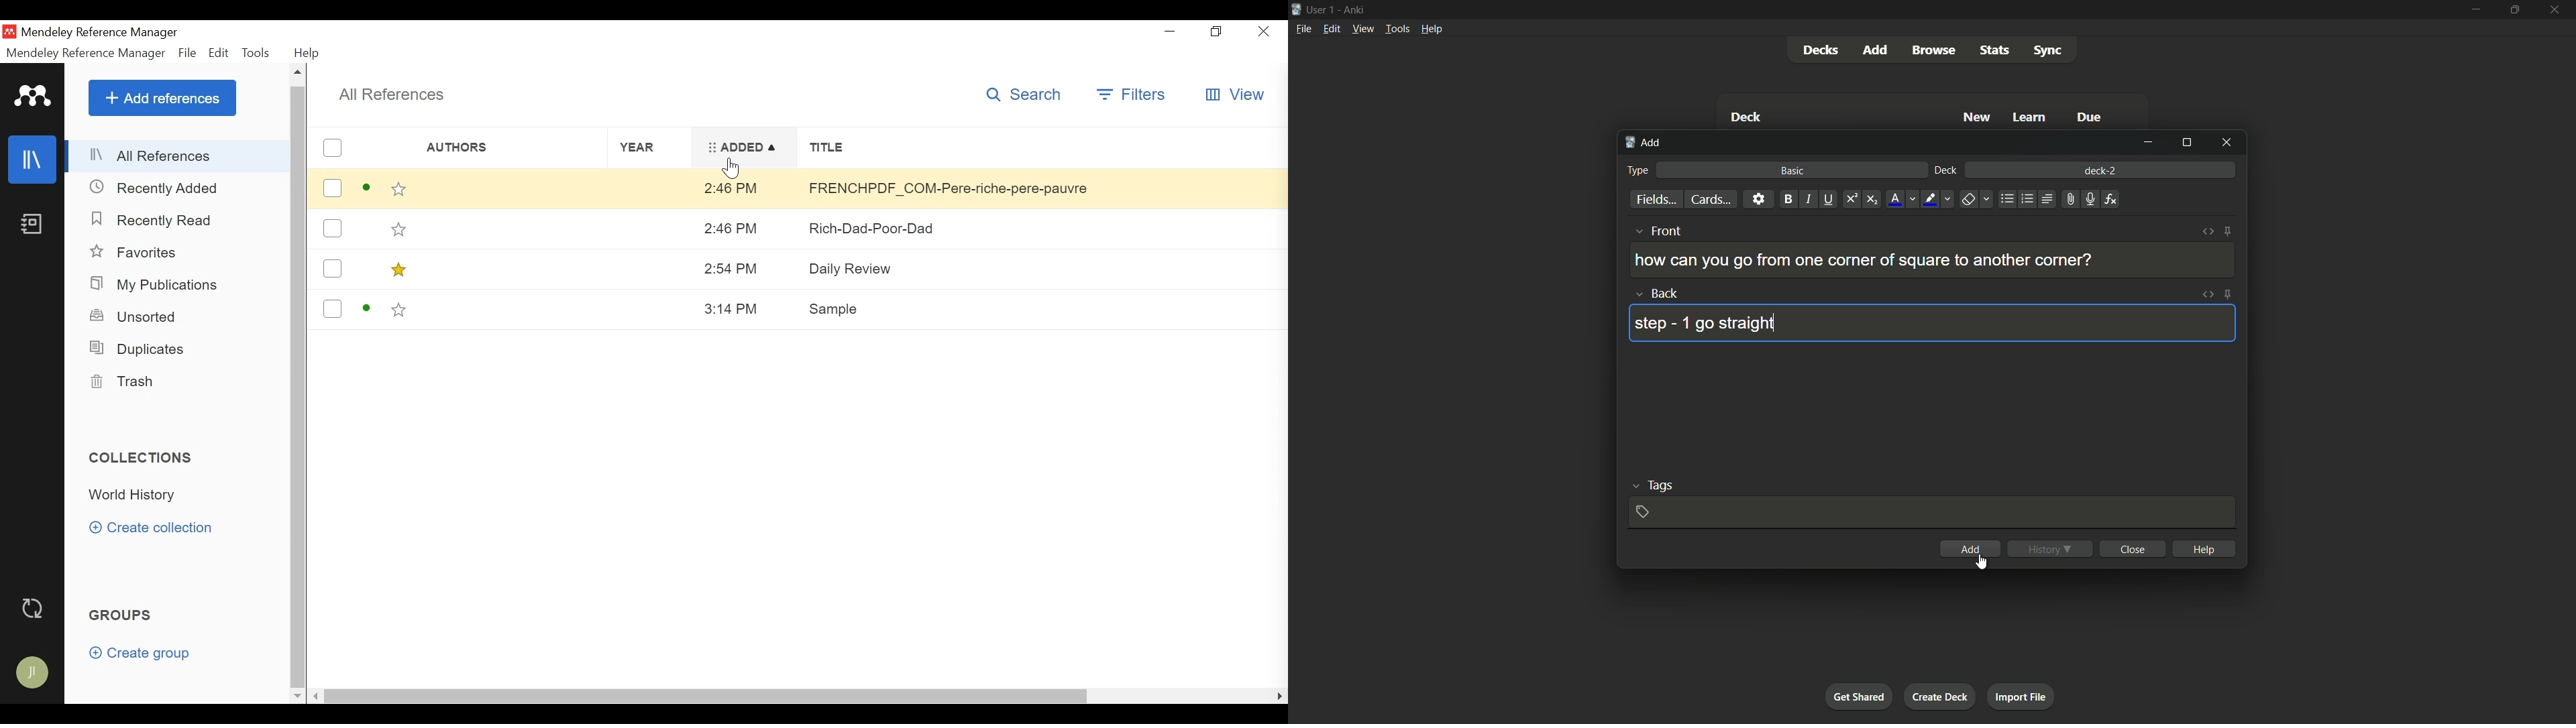 Image resolution: width=2576 pixels, height=728 pixels. Describe the element at coordinates (1935, 50) in the screenshot. I see `browse` at that location.